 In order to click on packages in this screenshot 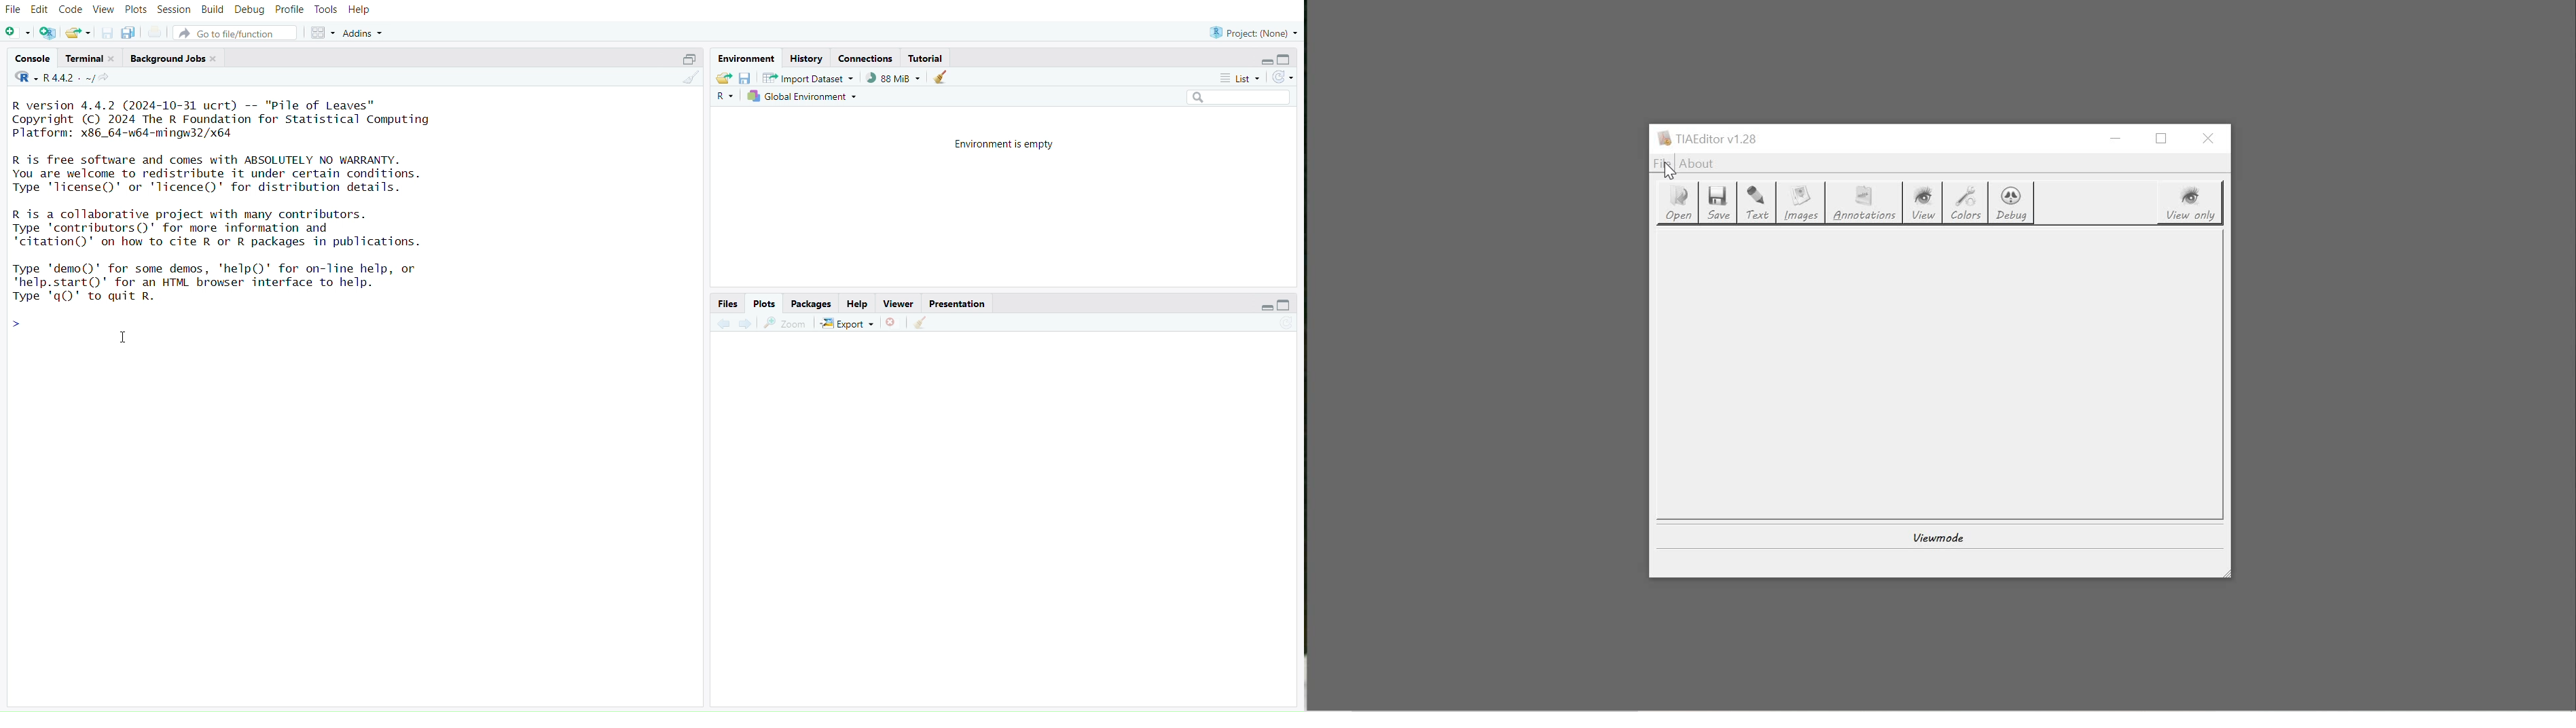, I will do `click(812, 304)`.